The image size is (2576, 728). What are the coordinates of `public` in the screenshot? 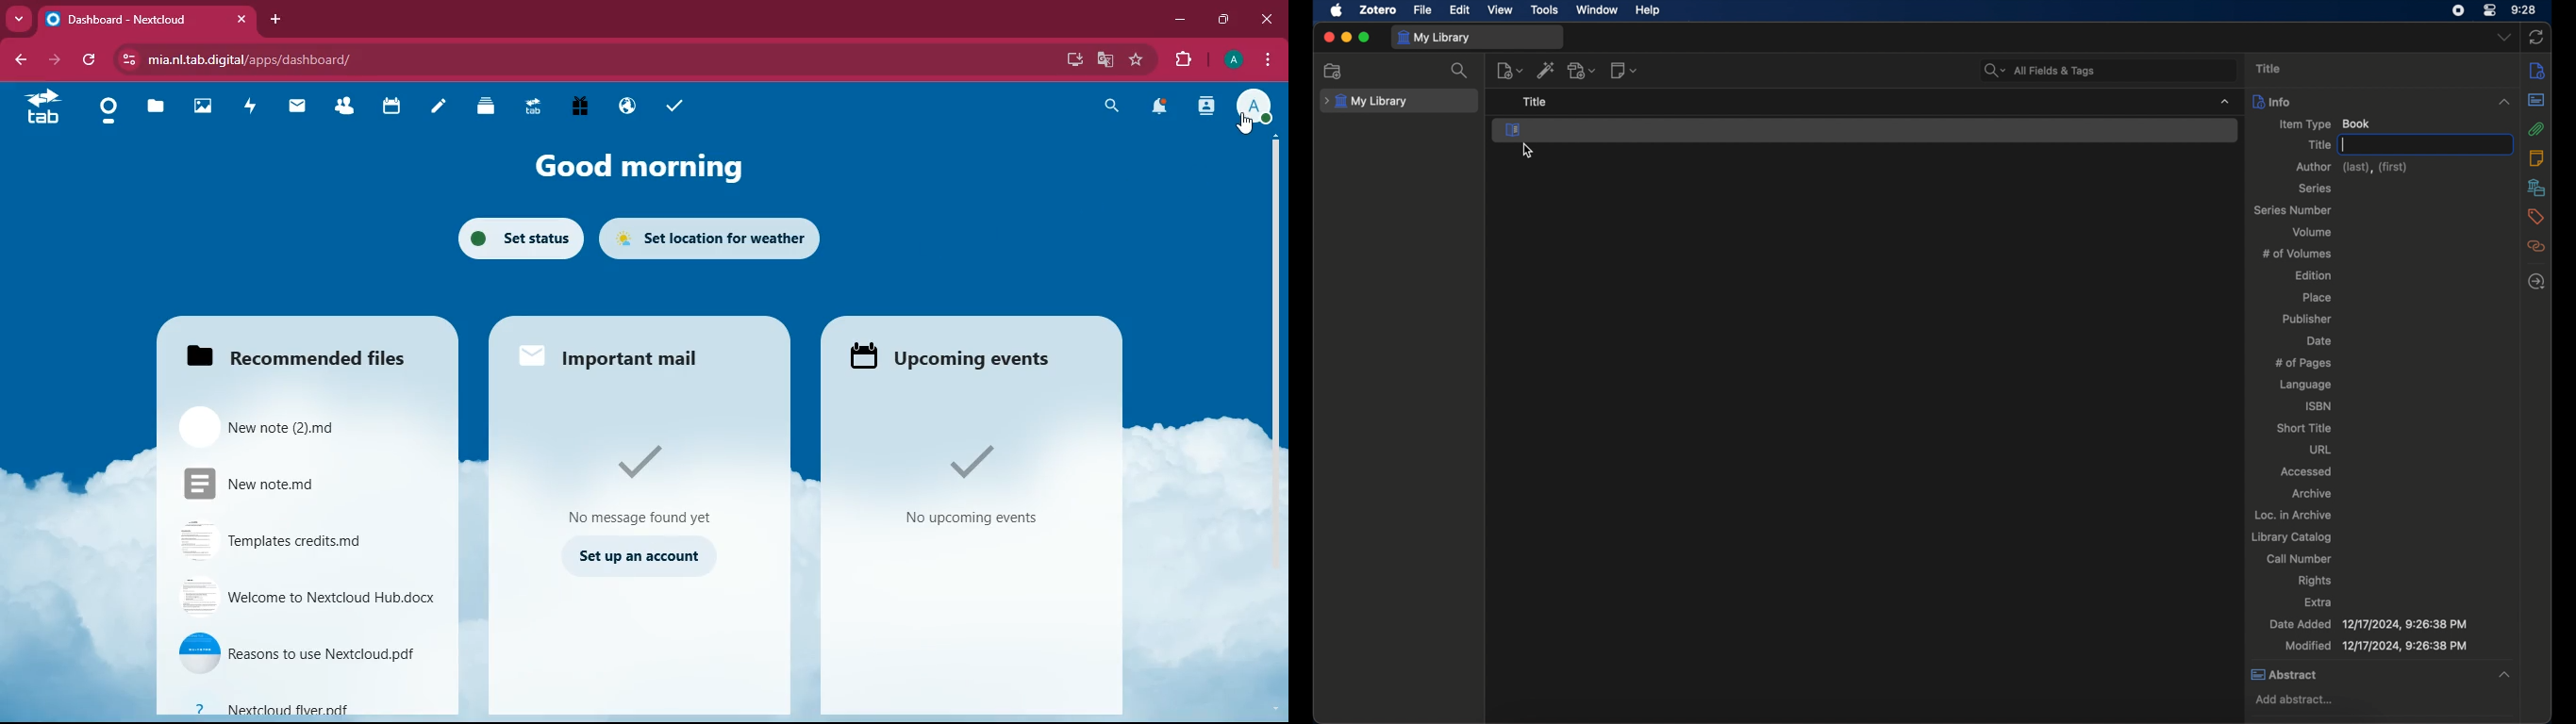 It's located at (623, 106).